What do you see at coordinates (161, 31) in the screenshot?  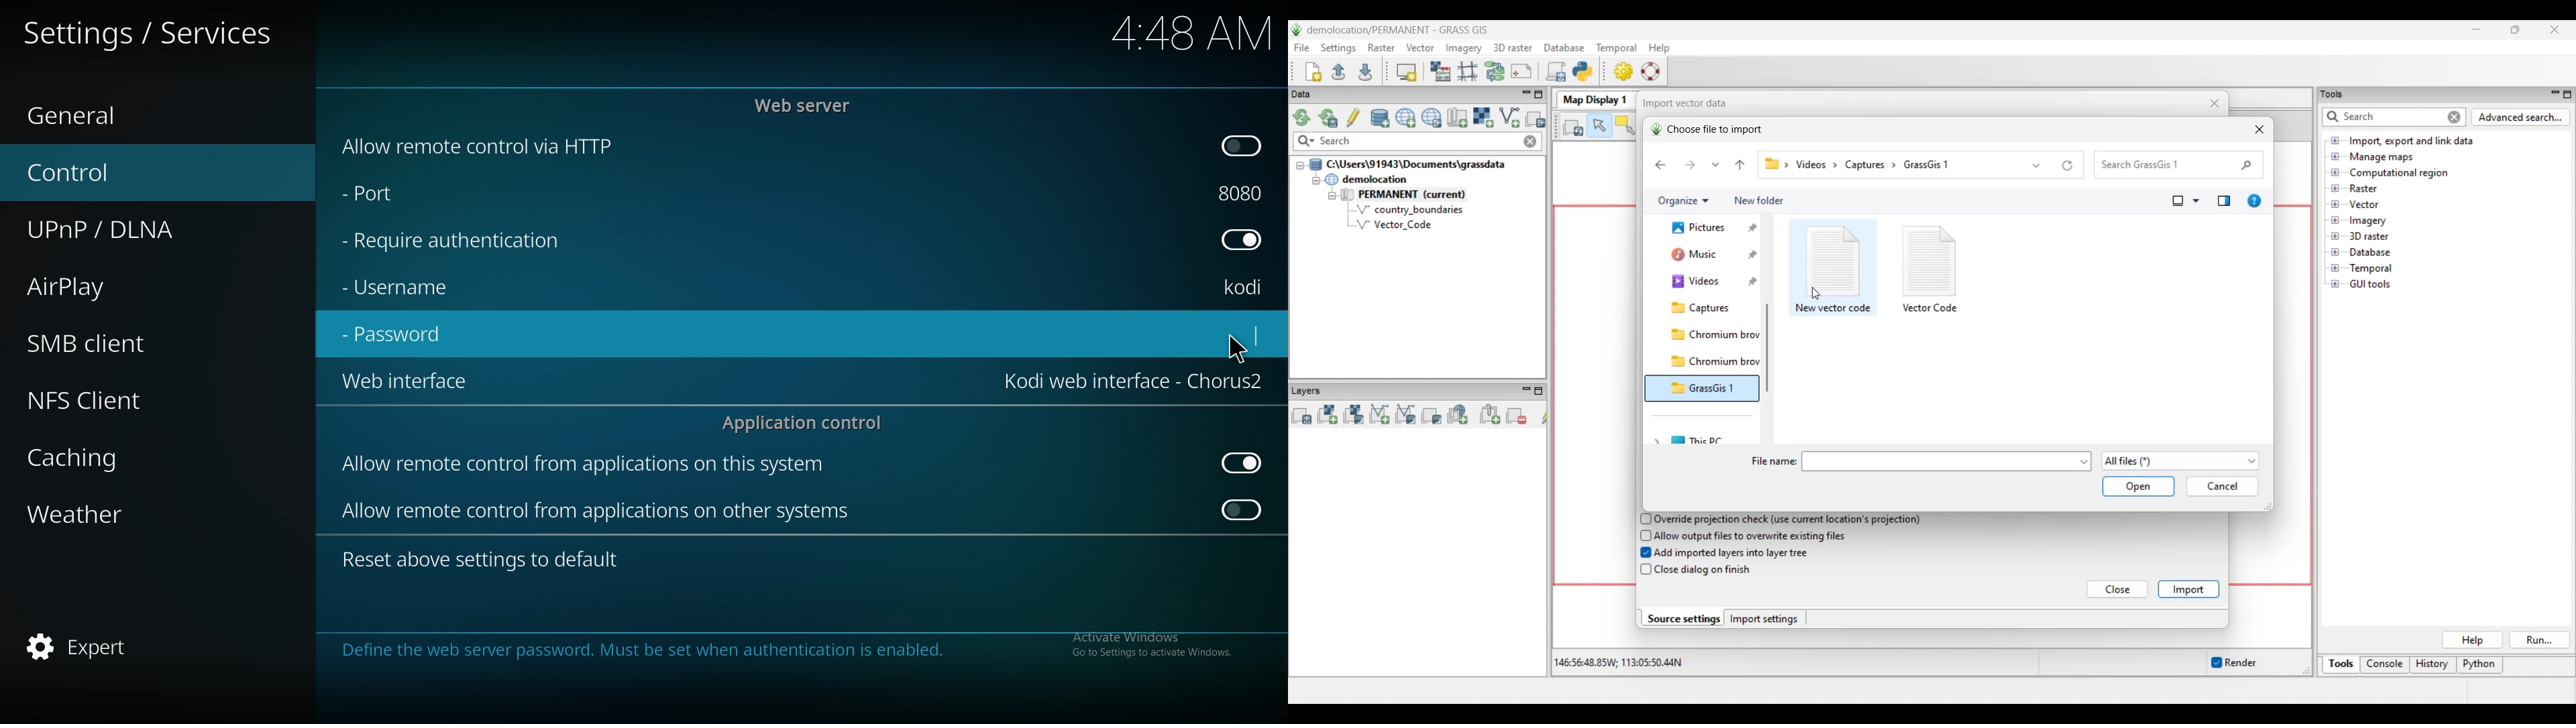 I see `services` at bounding box center [161, 31].